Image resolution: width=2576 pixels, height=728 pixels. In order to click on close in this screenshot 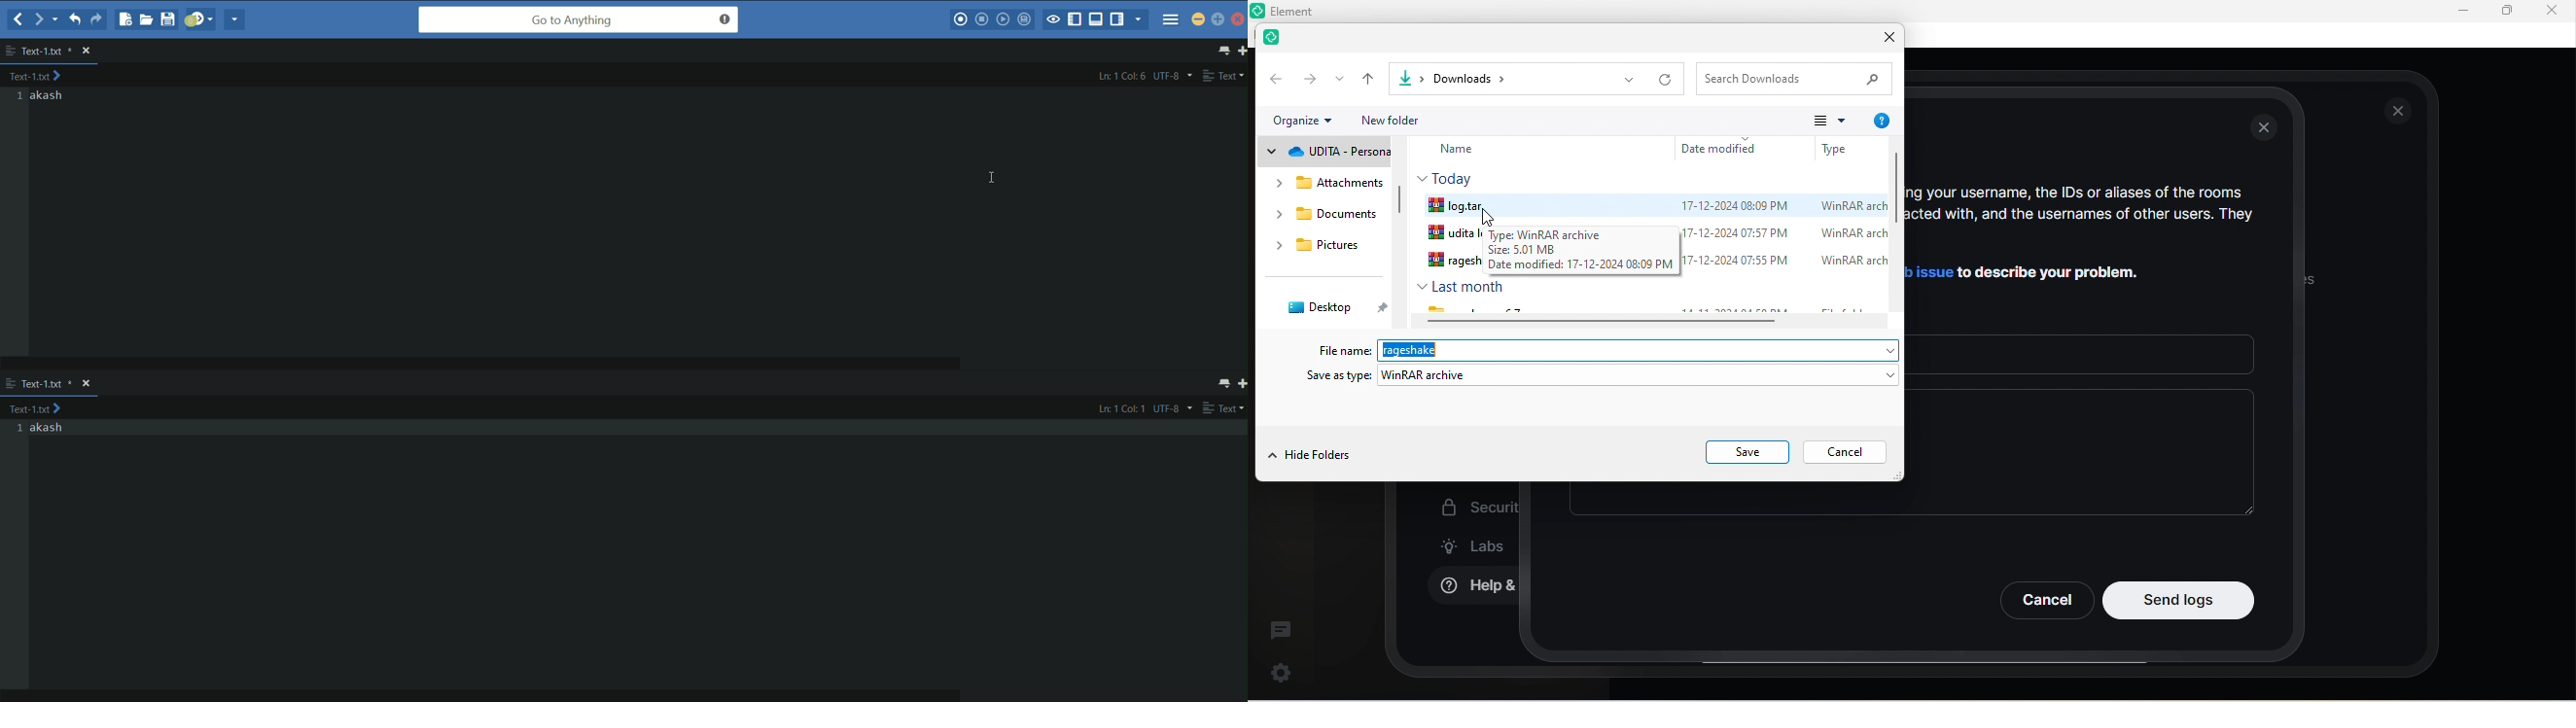, I will do `click(2551, 10)`.